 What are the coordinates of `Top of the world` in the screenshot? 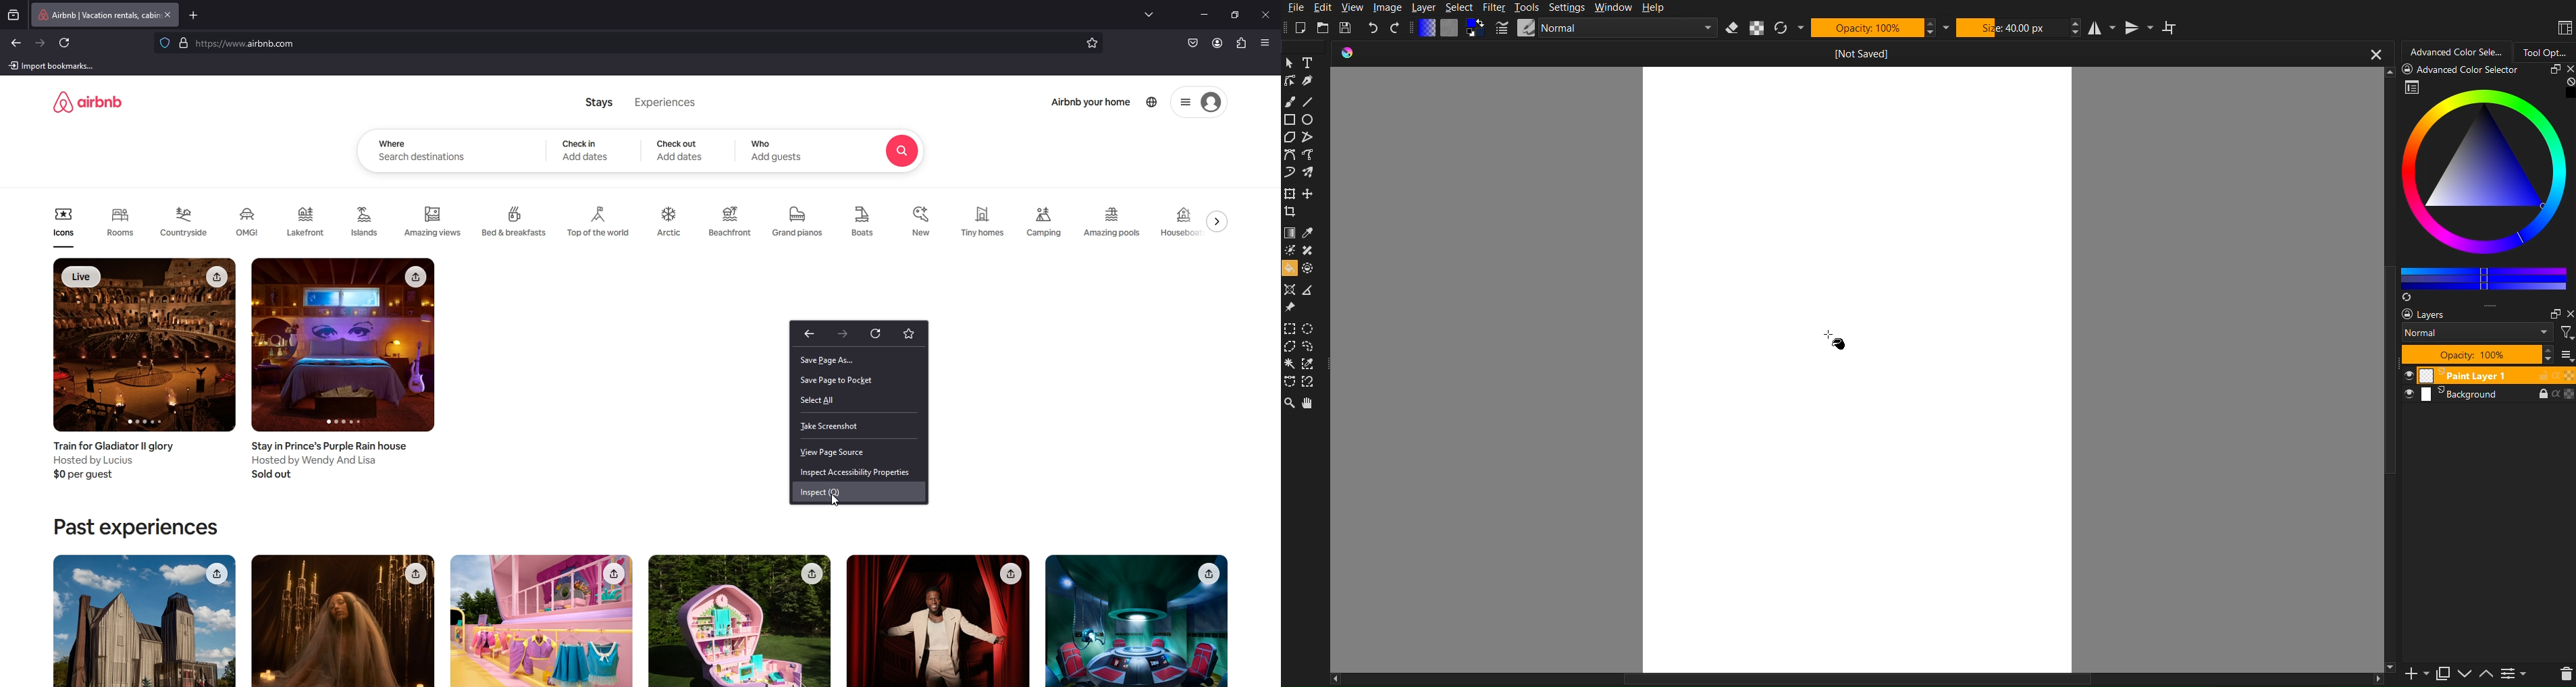 It's located at (601, 222).